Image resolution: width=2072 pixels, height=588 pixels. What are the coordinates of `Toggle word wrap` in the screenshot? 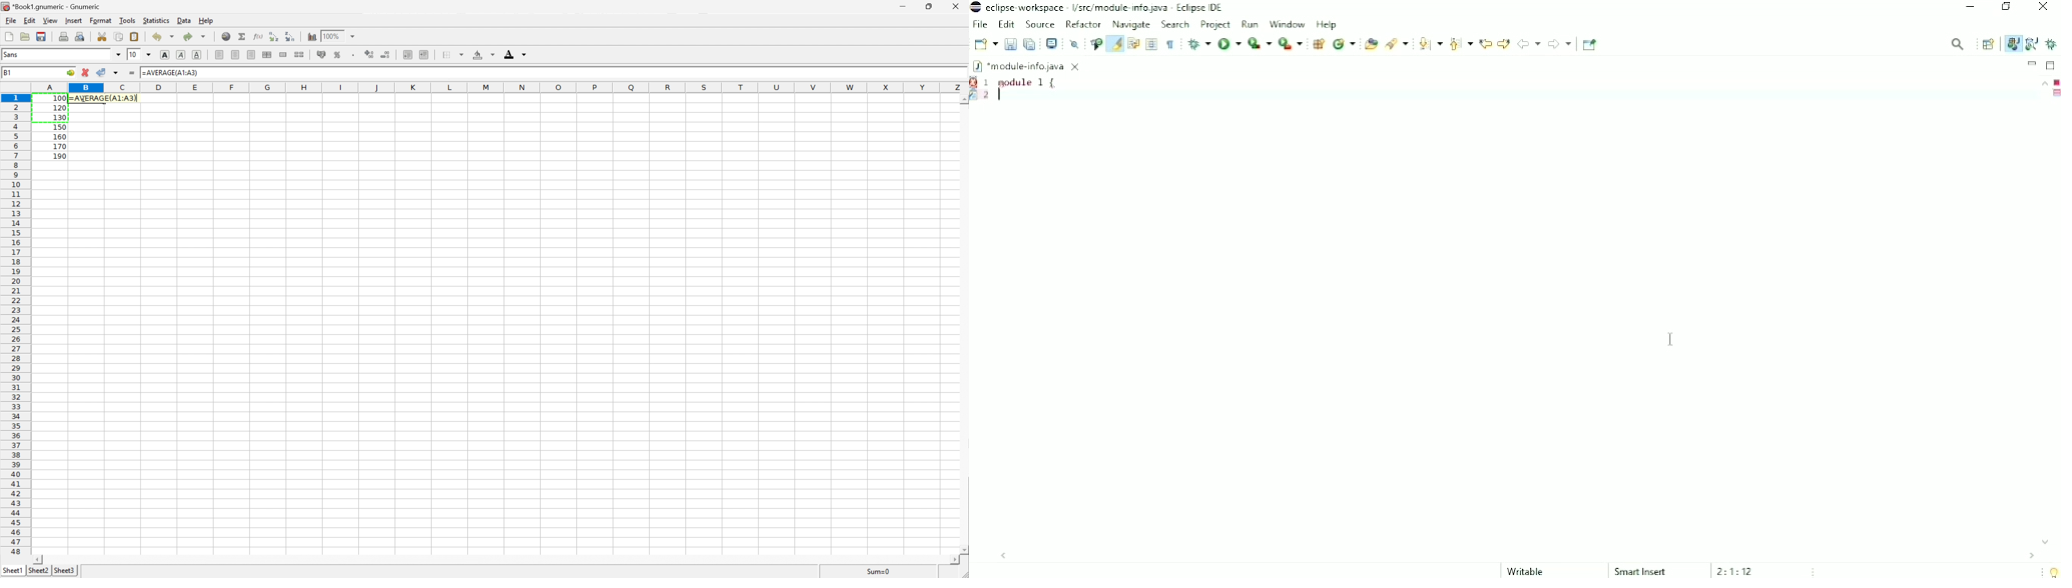 It's located at (1133, 44).